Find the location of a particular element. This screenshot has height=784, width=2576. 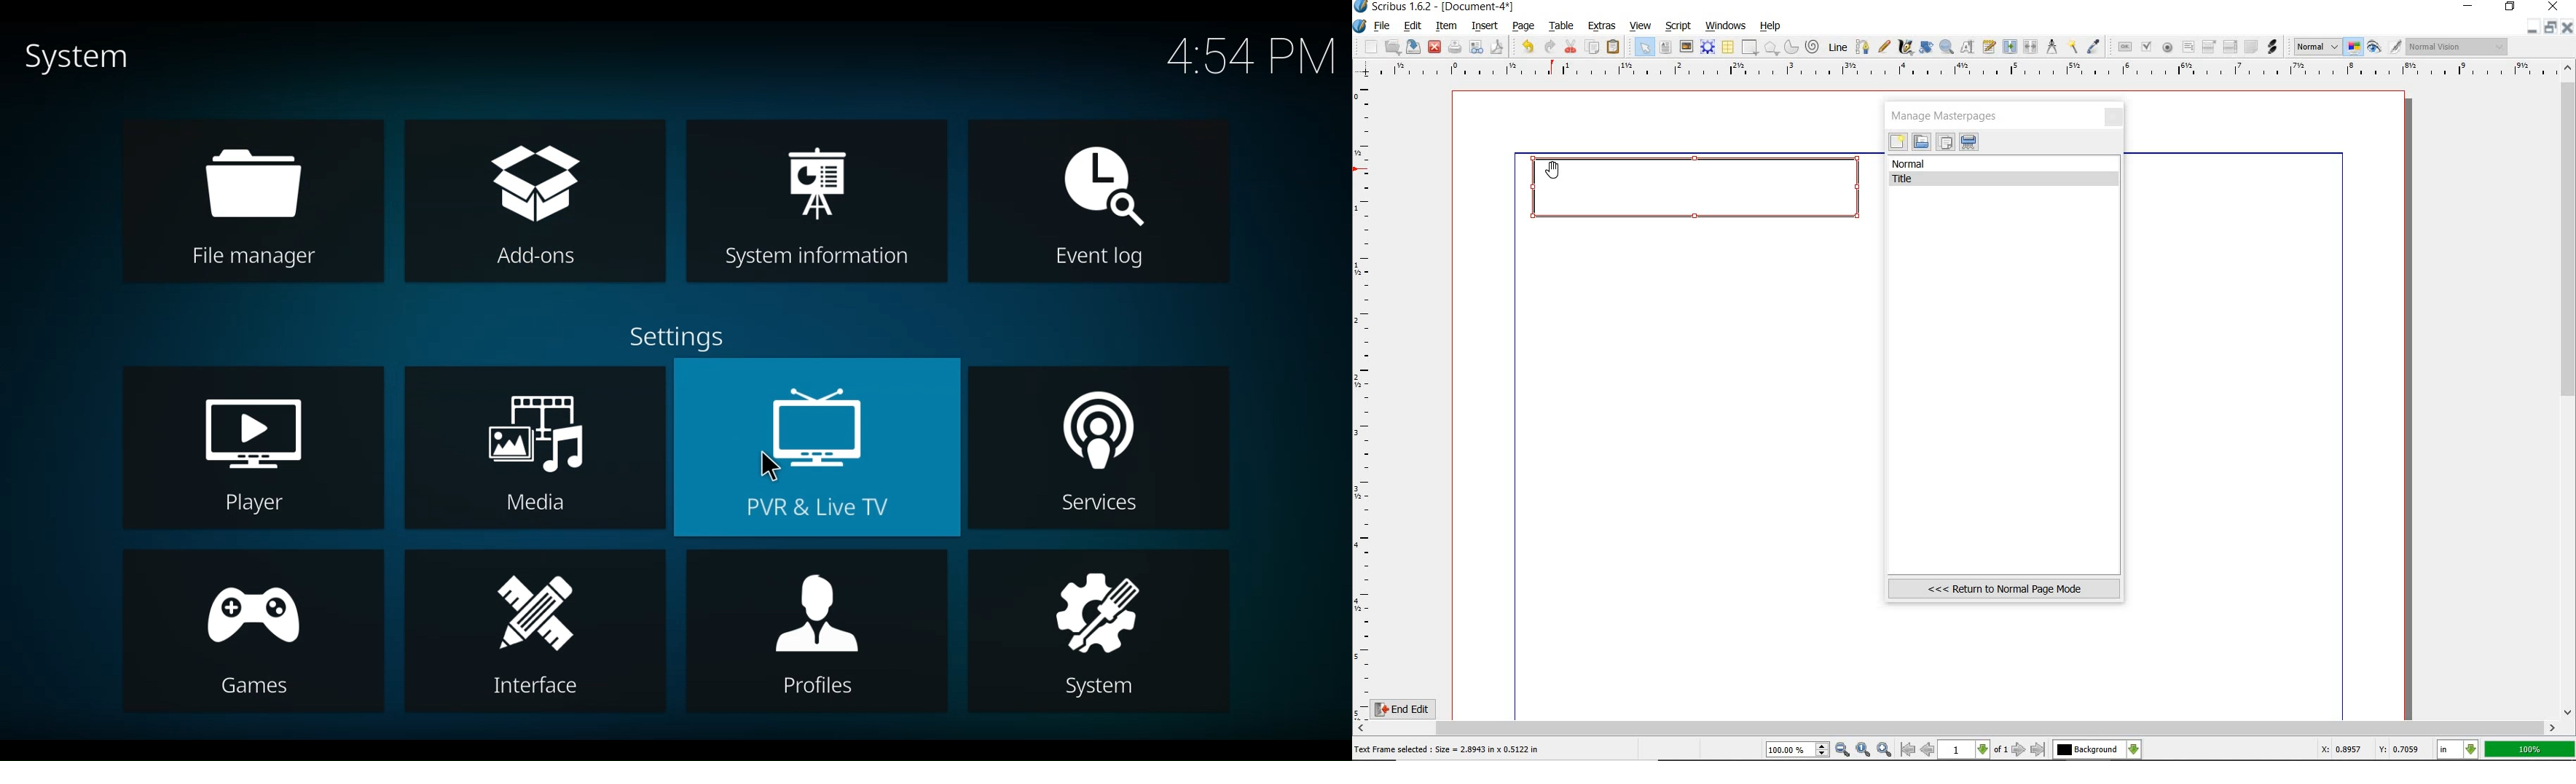

Interface is located at coordinates (534, 633).